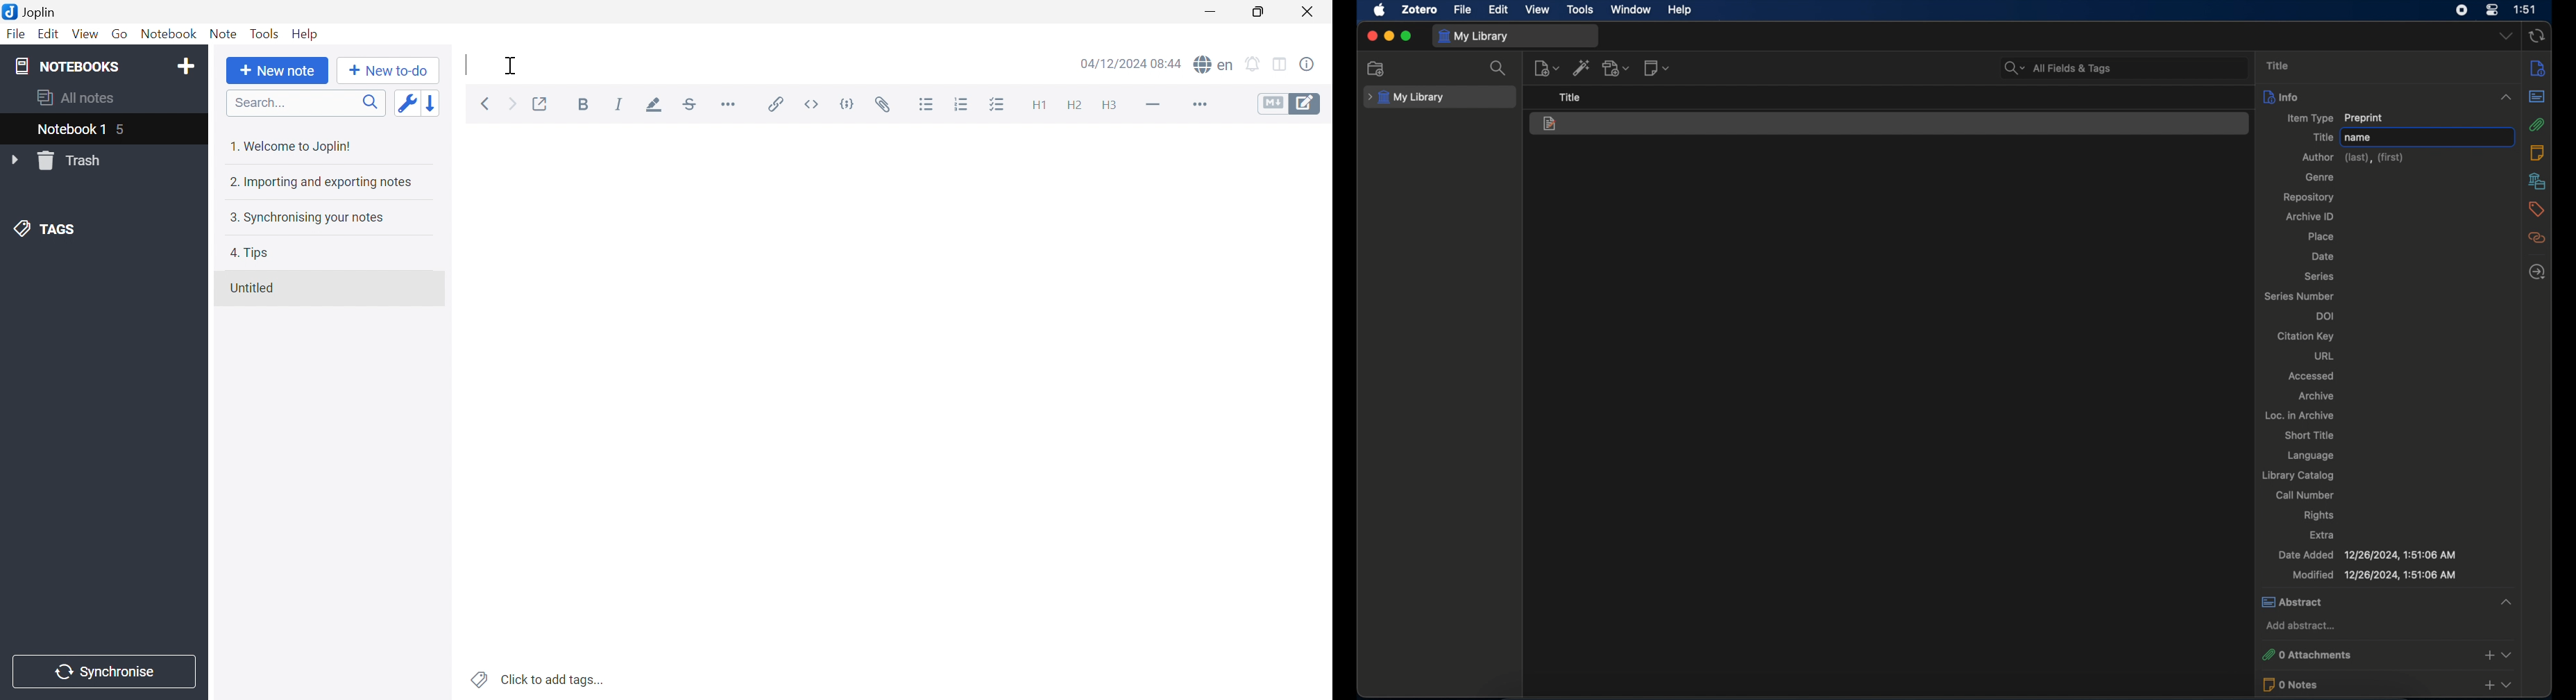 The image size is (2576, 700). I want to click on dropdown, so click(2505, 35).